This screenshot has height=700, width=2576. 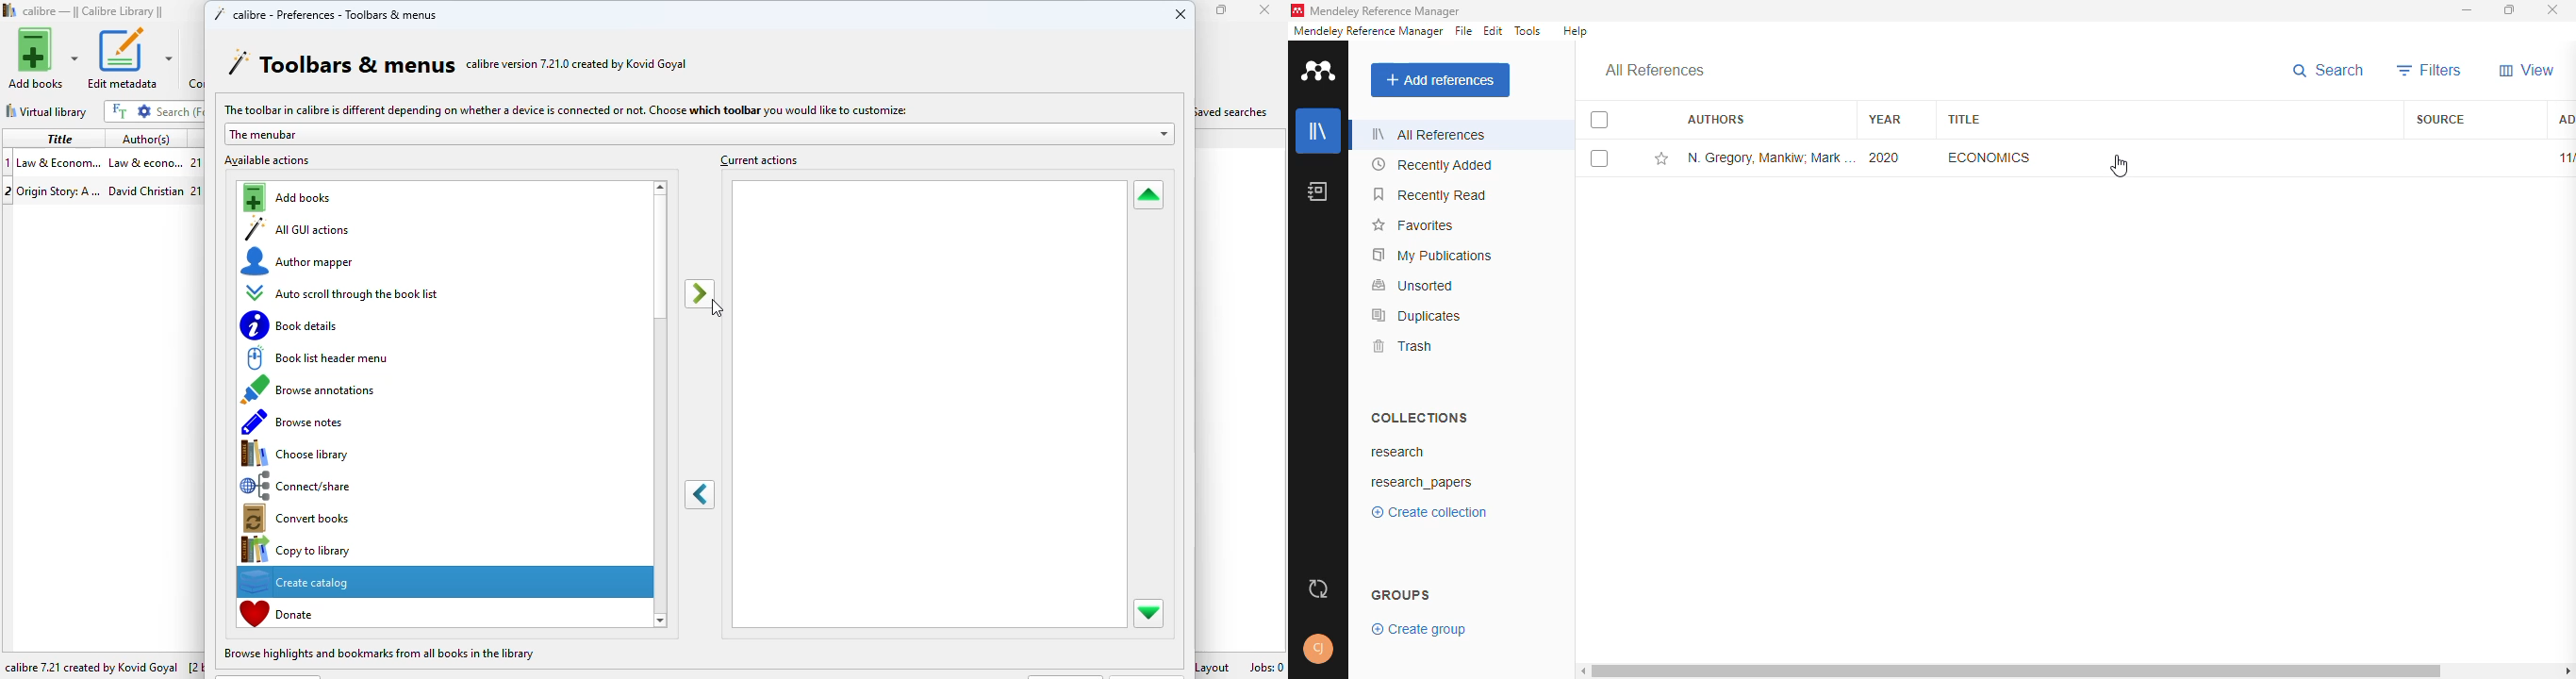 I want to click on advanced search, so click(x=144, y=111).